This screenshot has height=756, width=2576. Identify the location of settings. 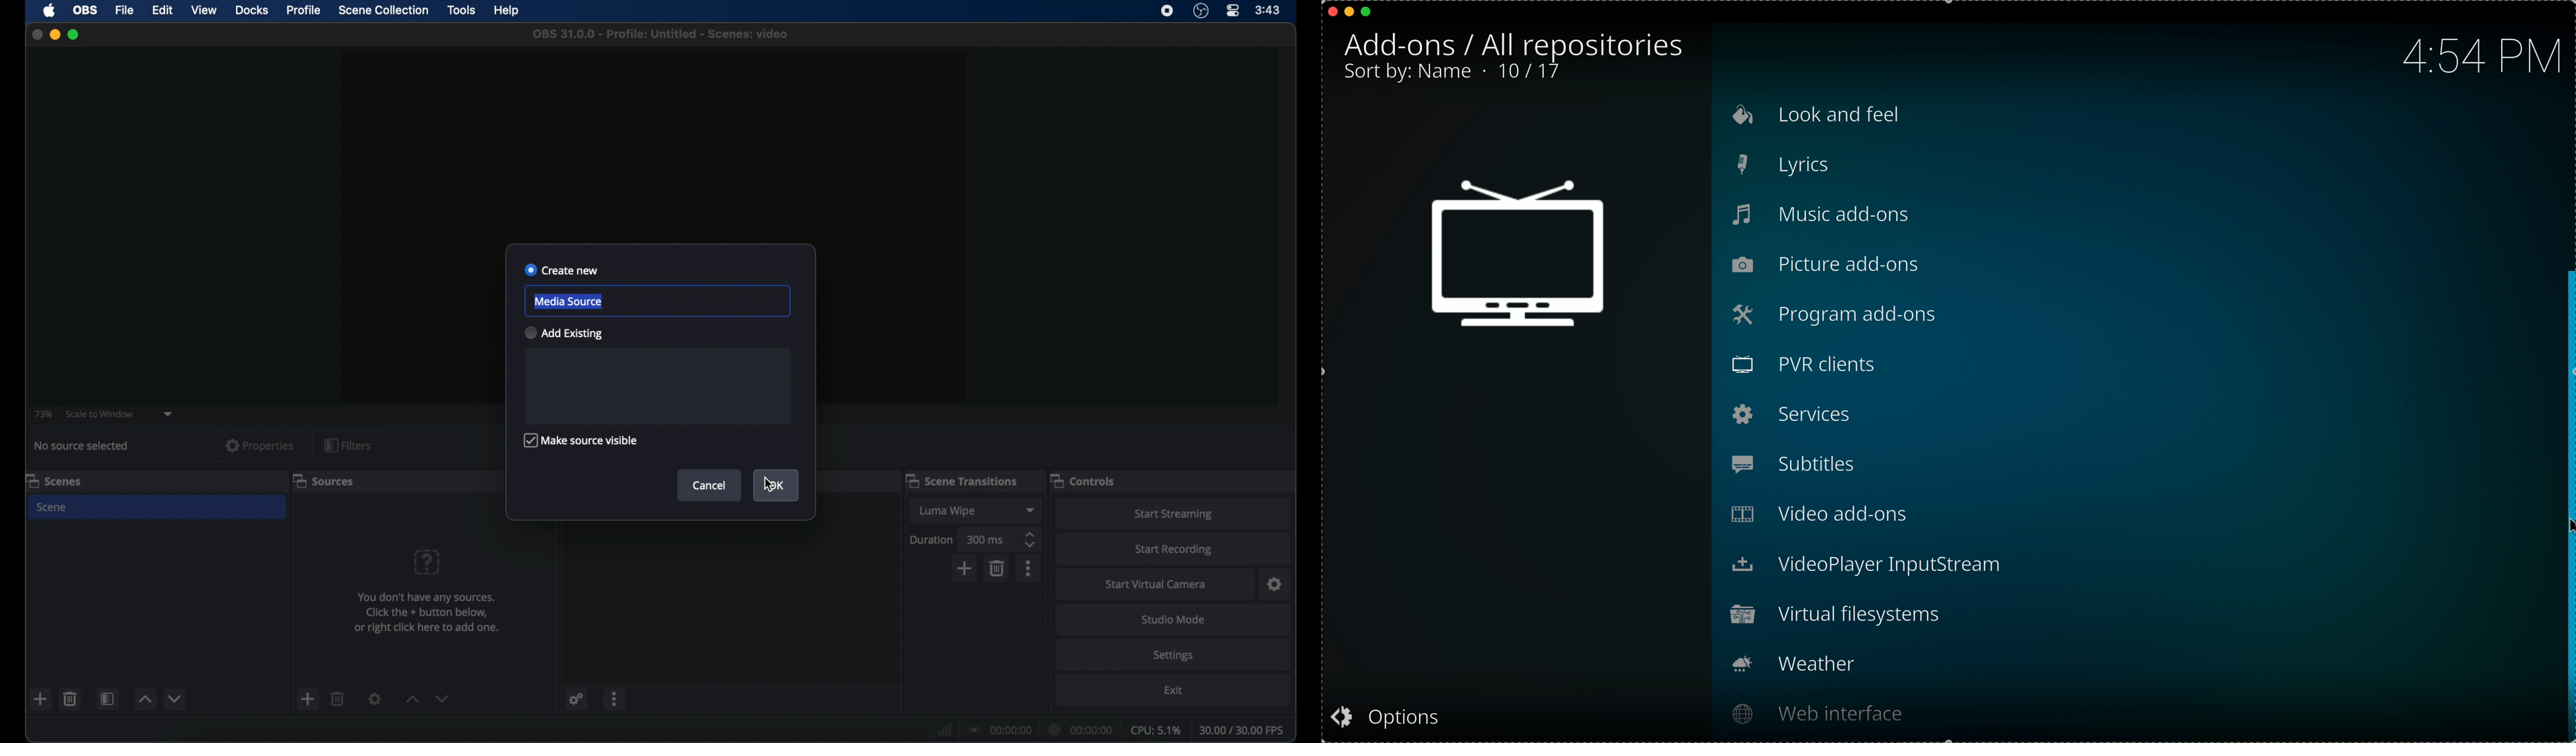
(577, 699).